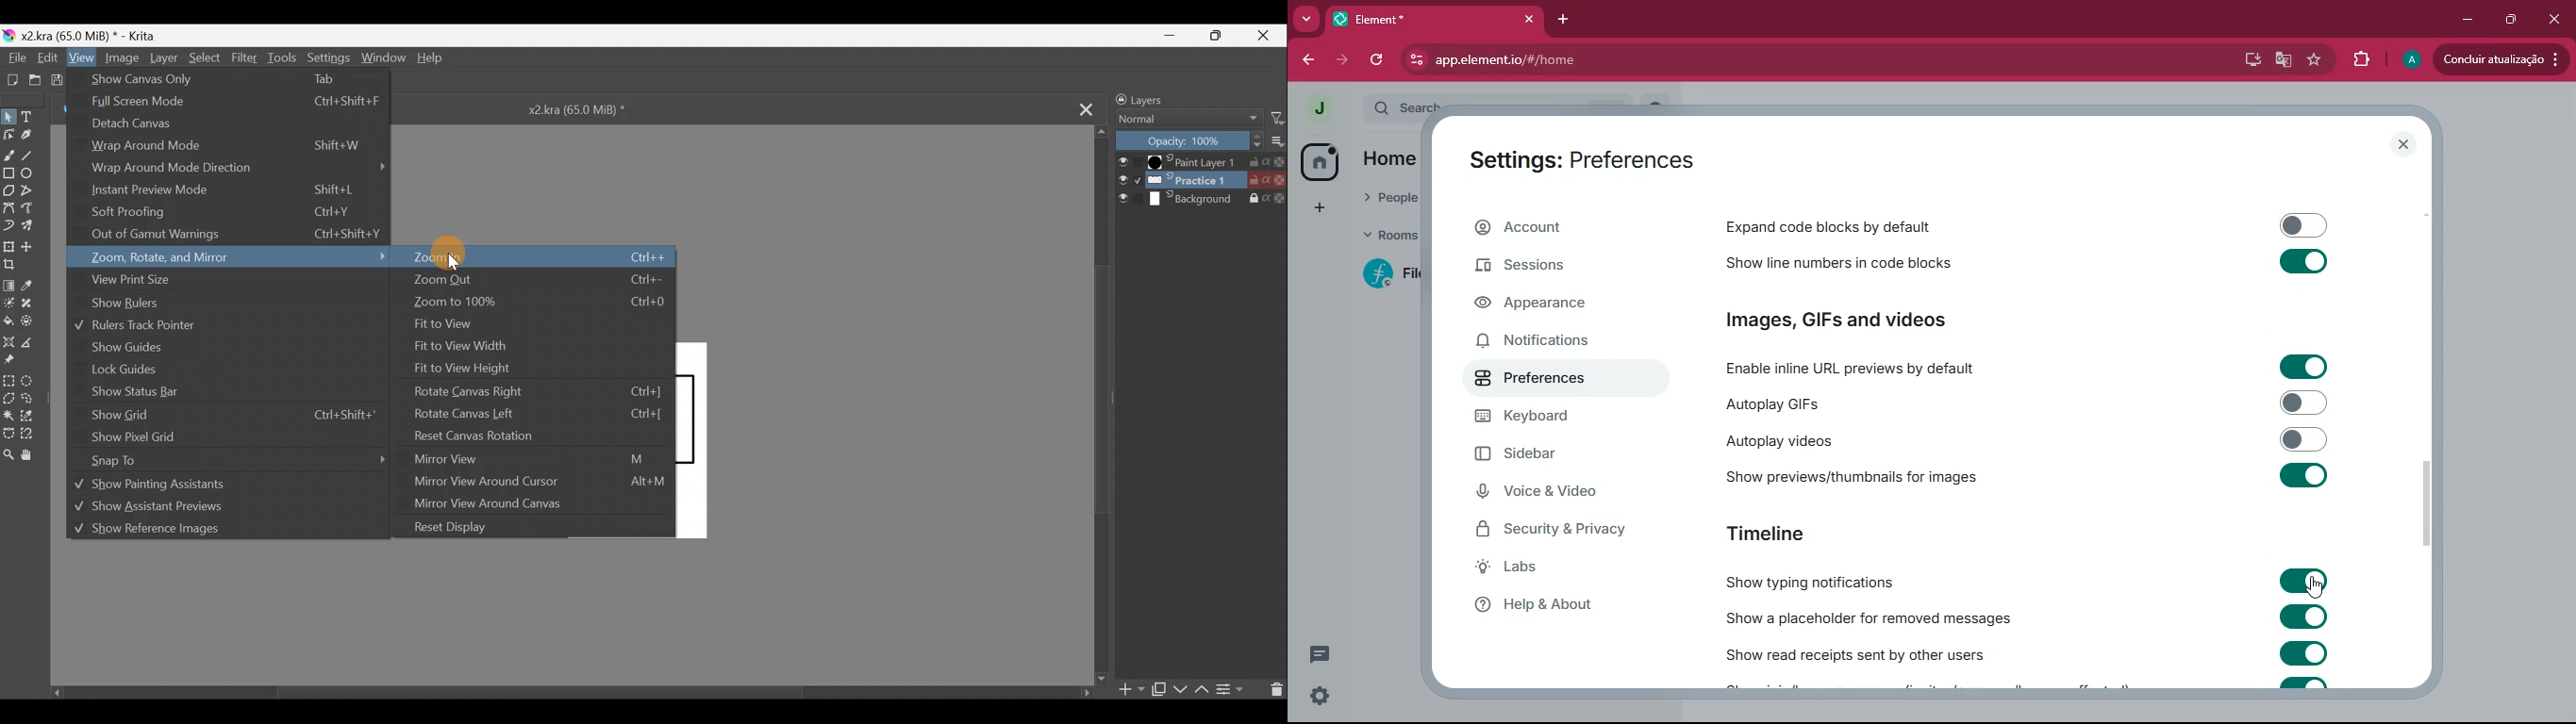 This screenshot has width=2576, height=728. What do you see at coordinates (1617, 60) in the screenshot?
I see `app.element.io/#/home` at bounding box center [1617, 60].